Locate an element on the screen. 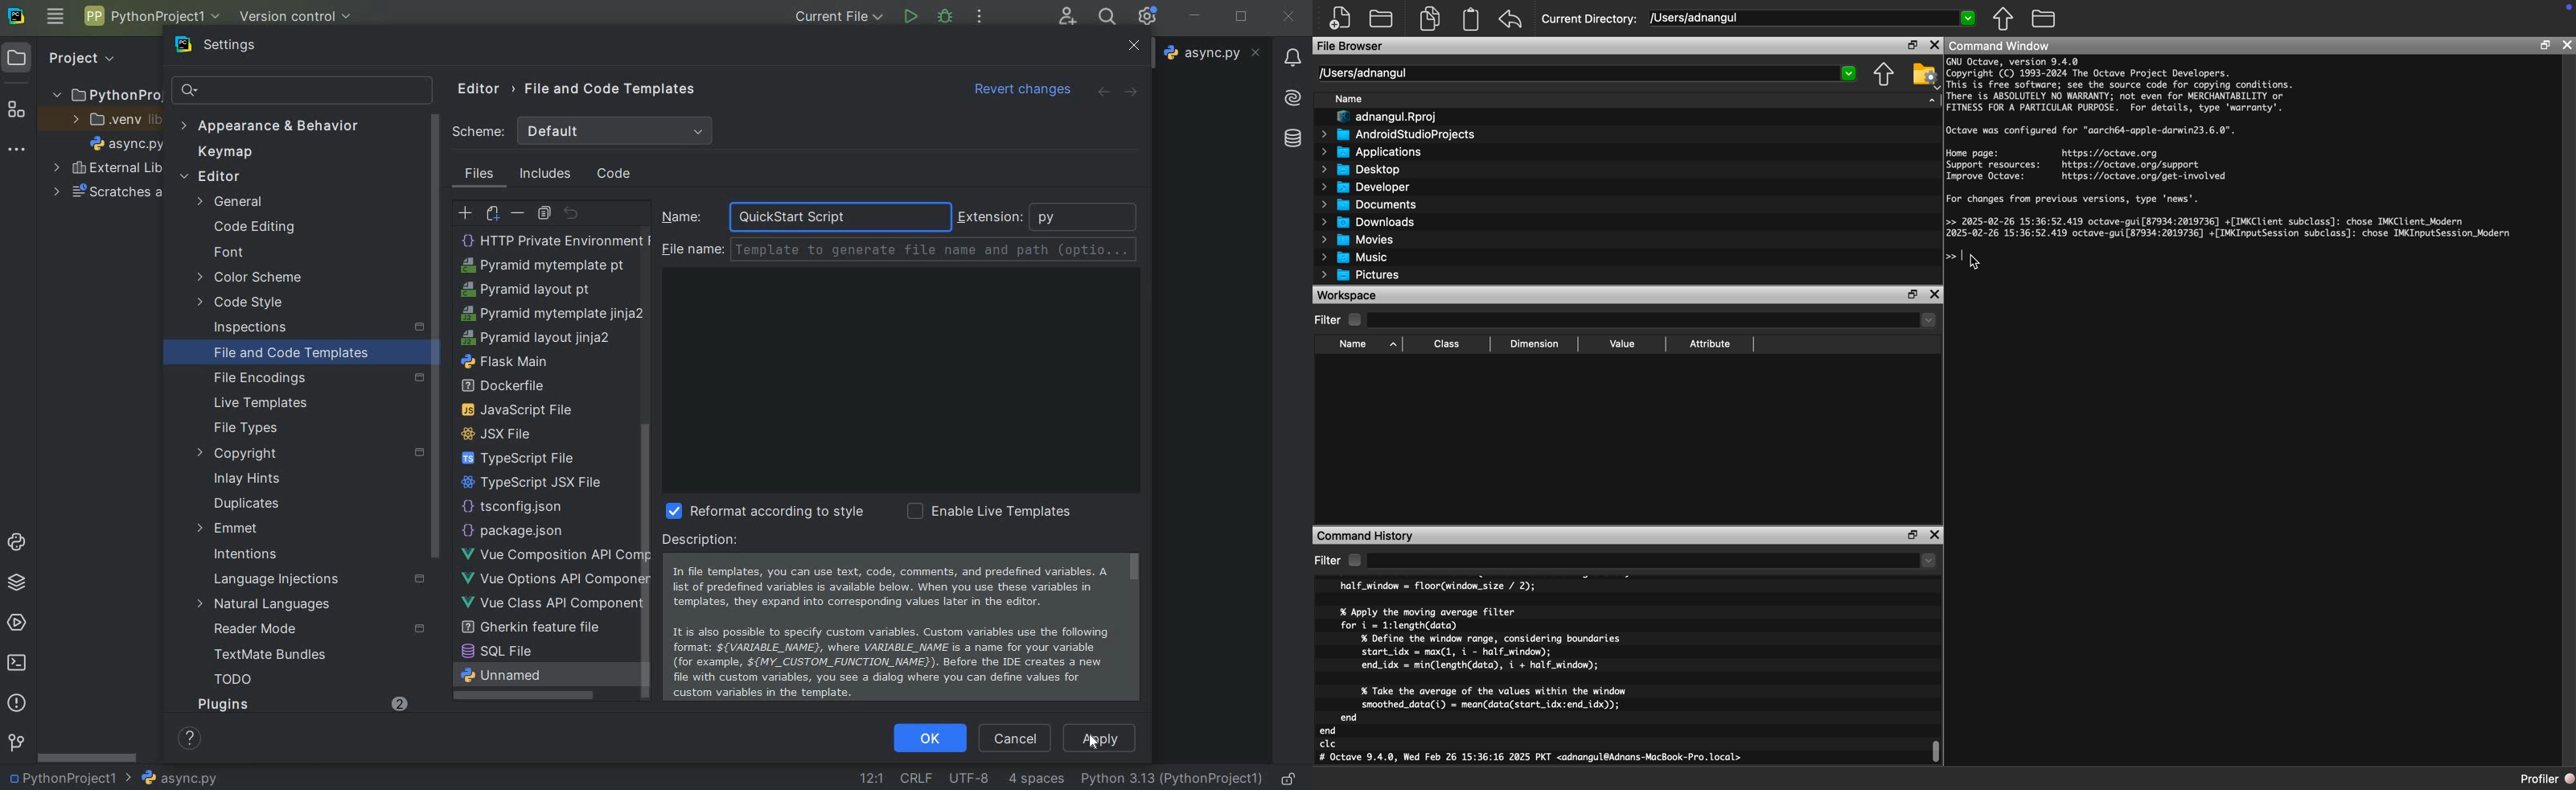  Dropdown is located at coordinates (1651, 561).